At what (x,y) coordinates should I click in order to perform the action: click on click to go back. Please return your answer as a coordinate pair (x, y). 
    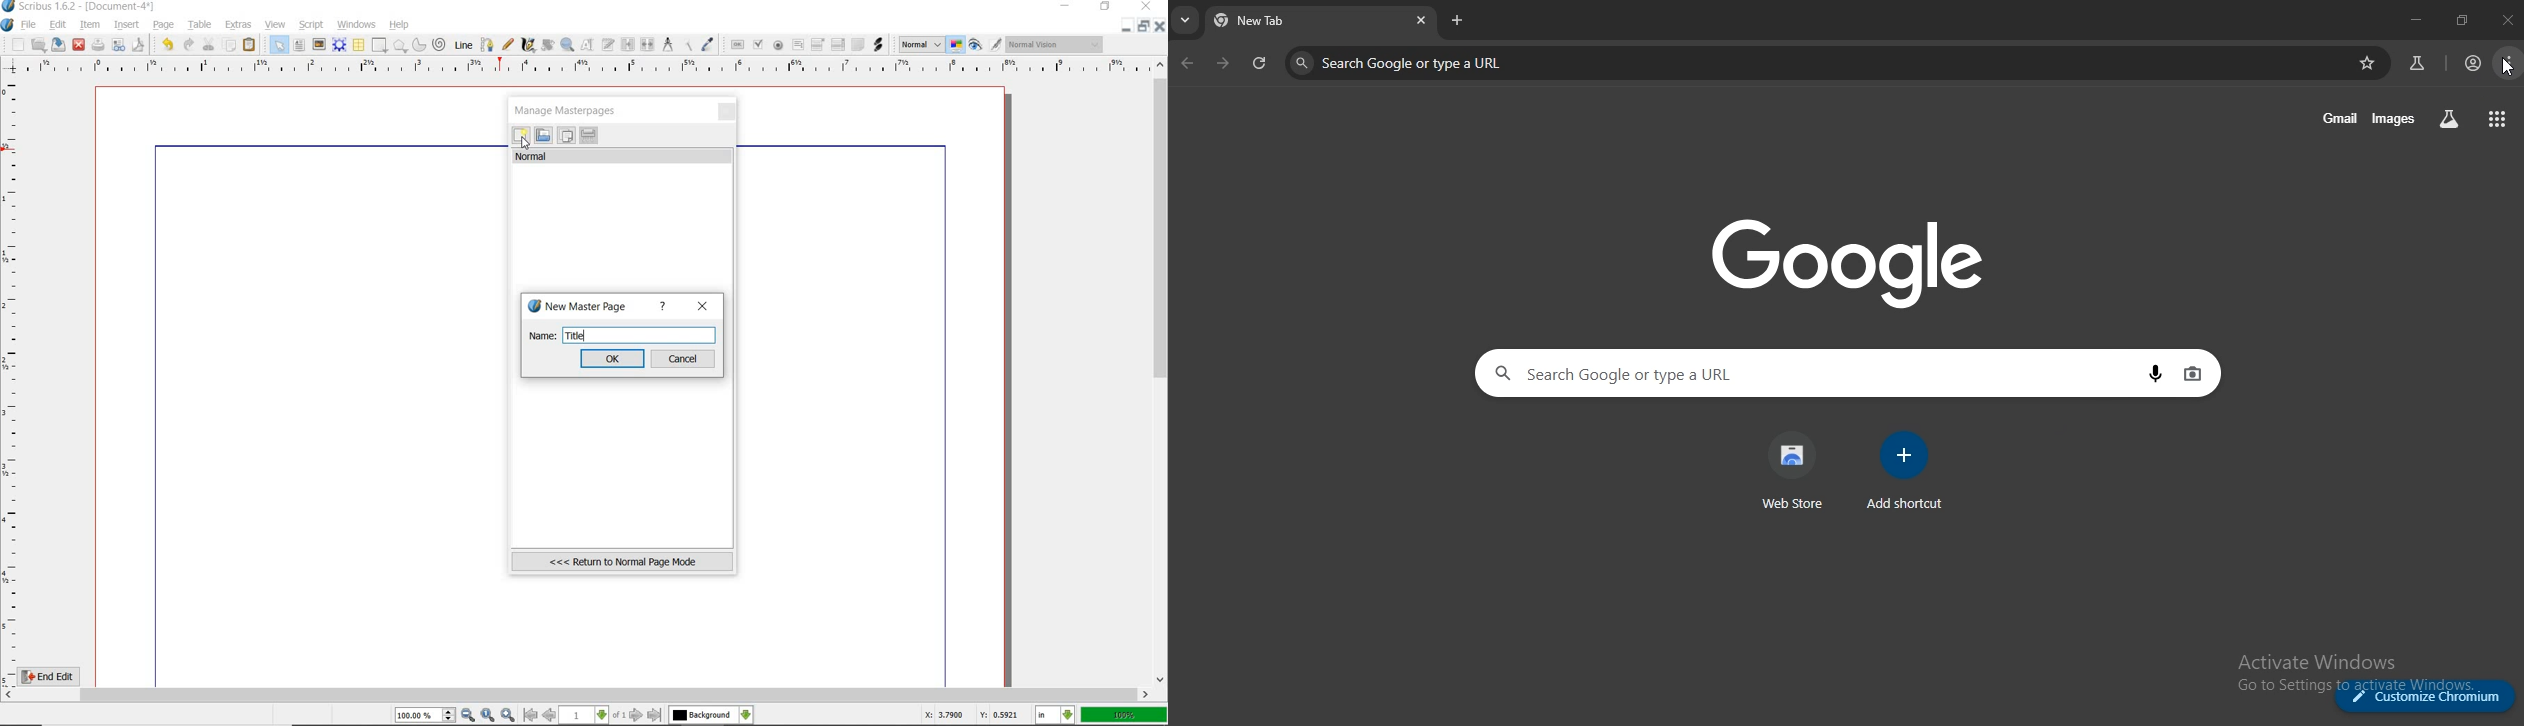
    Looking at the image, I should click on (1187, 64).